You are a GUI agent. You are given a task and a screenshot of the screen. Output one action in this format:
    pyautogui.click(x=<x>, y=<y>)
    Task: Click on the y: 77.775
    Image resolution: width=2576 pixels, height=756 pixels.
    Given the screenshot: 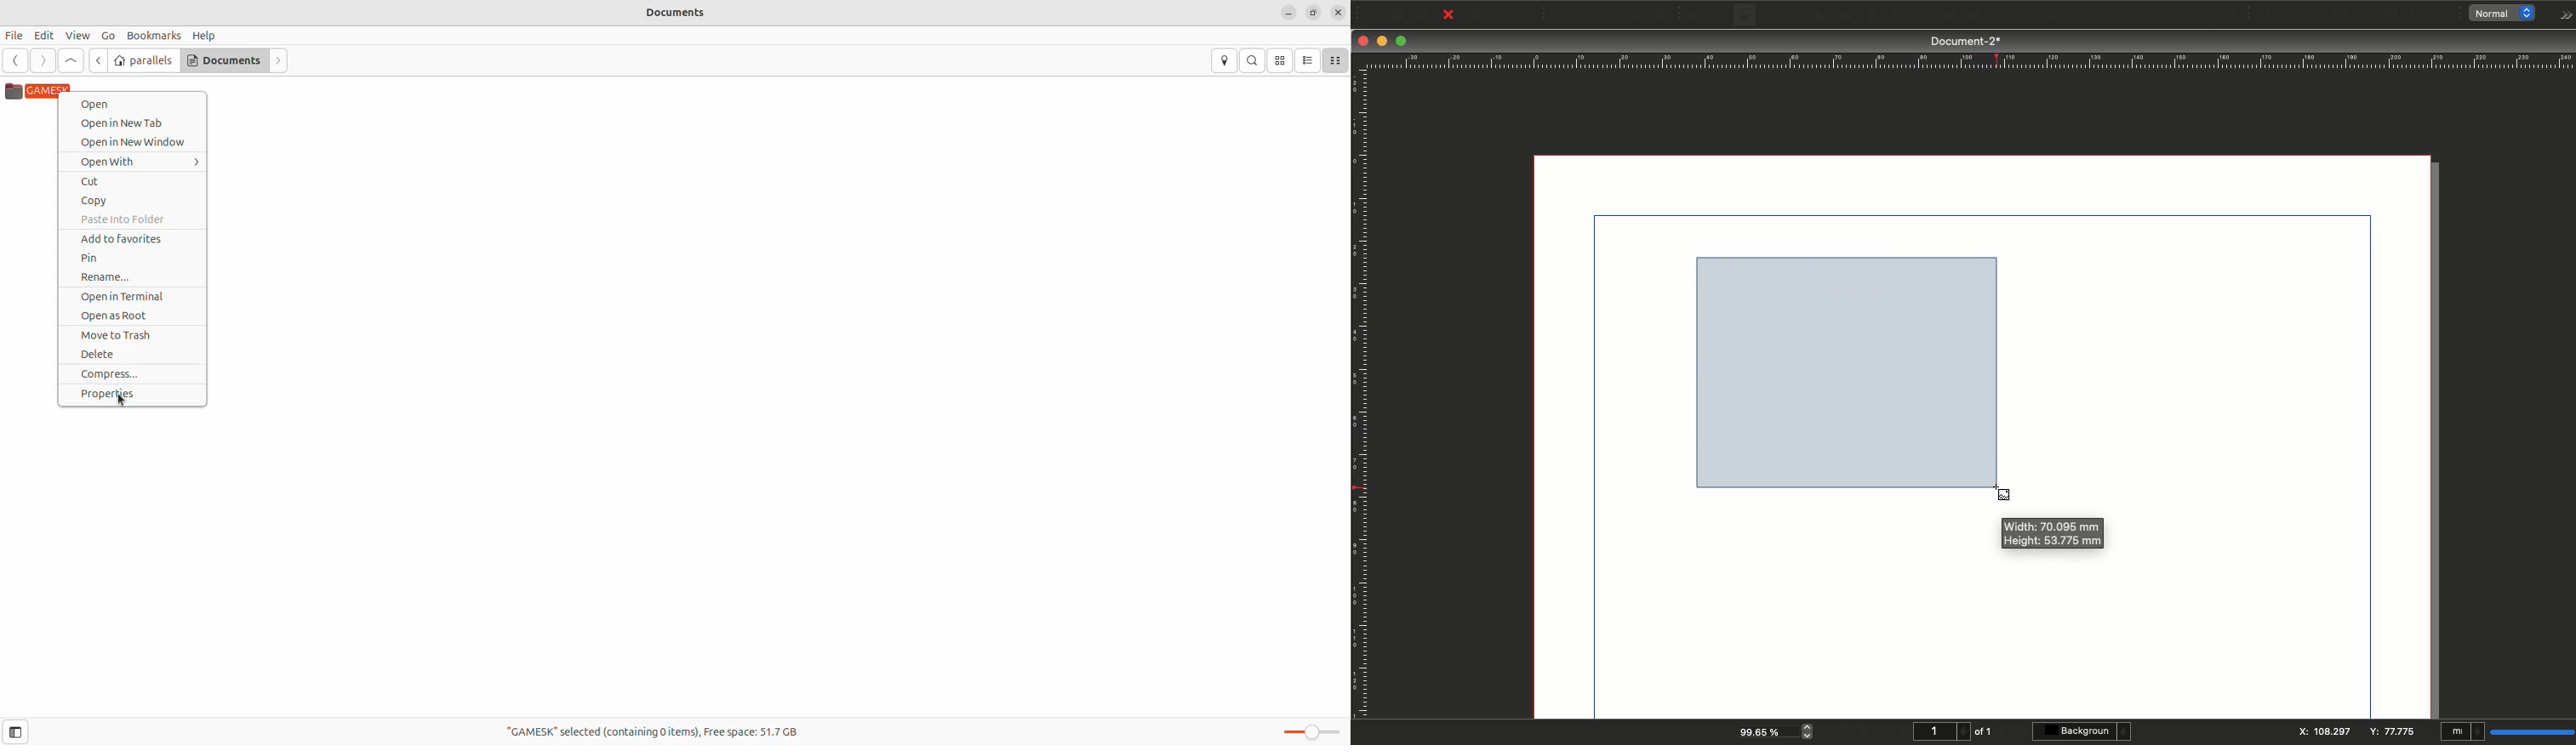 What is the action you would take?
    pyautogui.click(x=2395, y=731)
    